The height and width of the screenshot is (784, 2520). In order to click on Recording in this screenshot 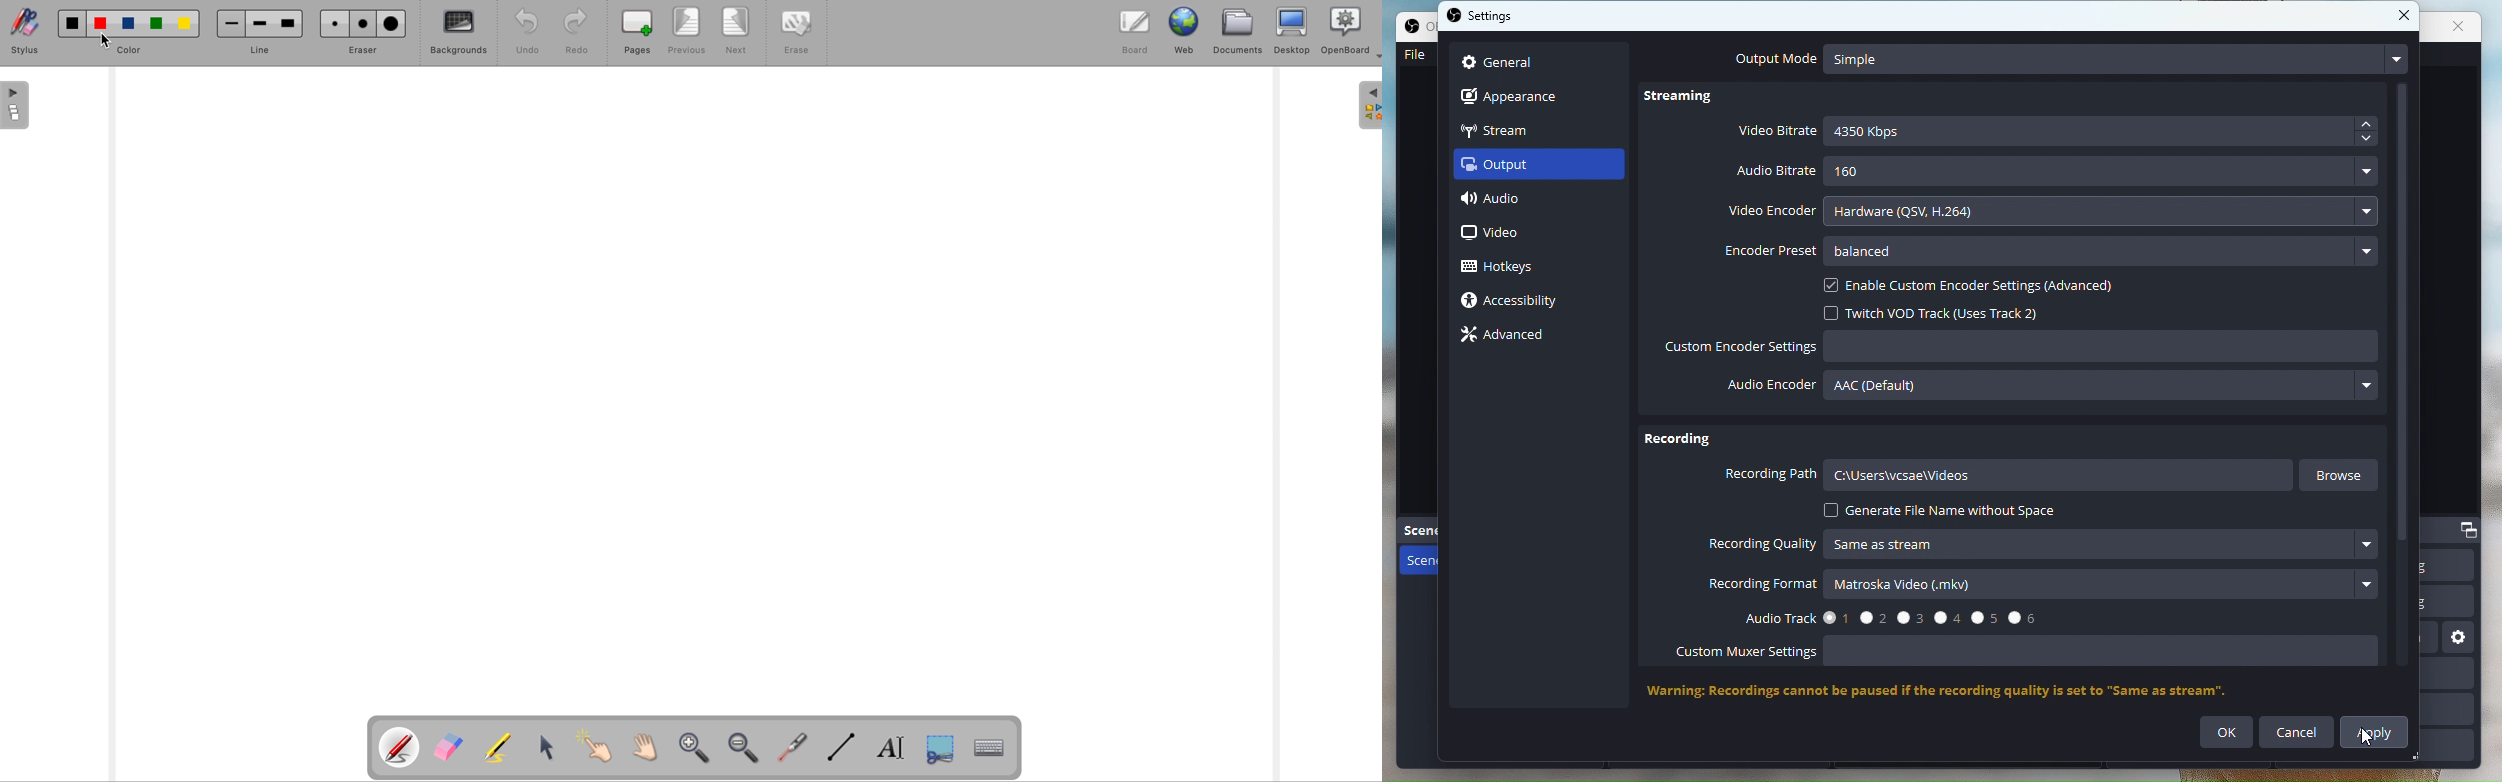, I will do `click(1678, 442)`.